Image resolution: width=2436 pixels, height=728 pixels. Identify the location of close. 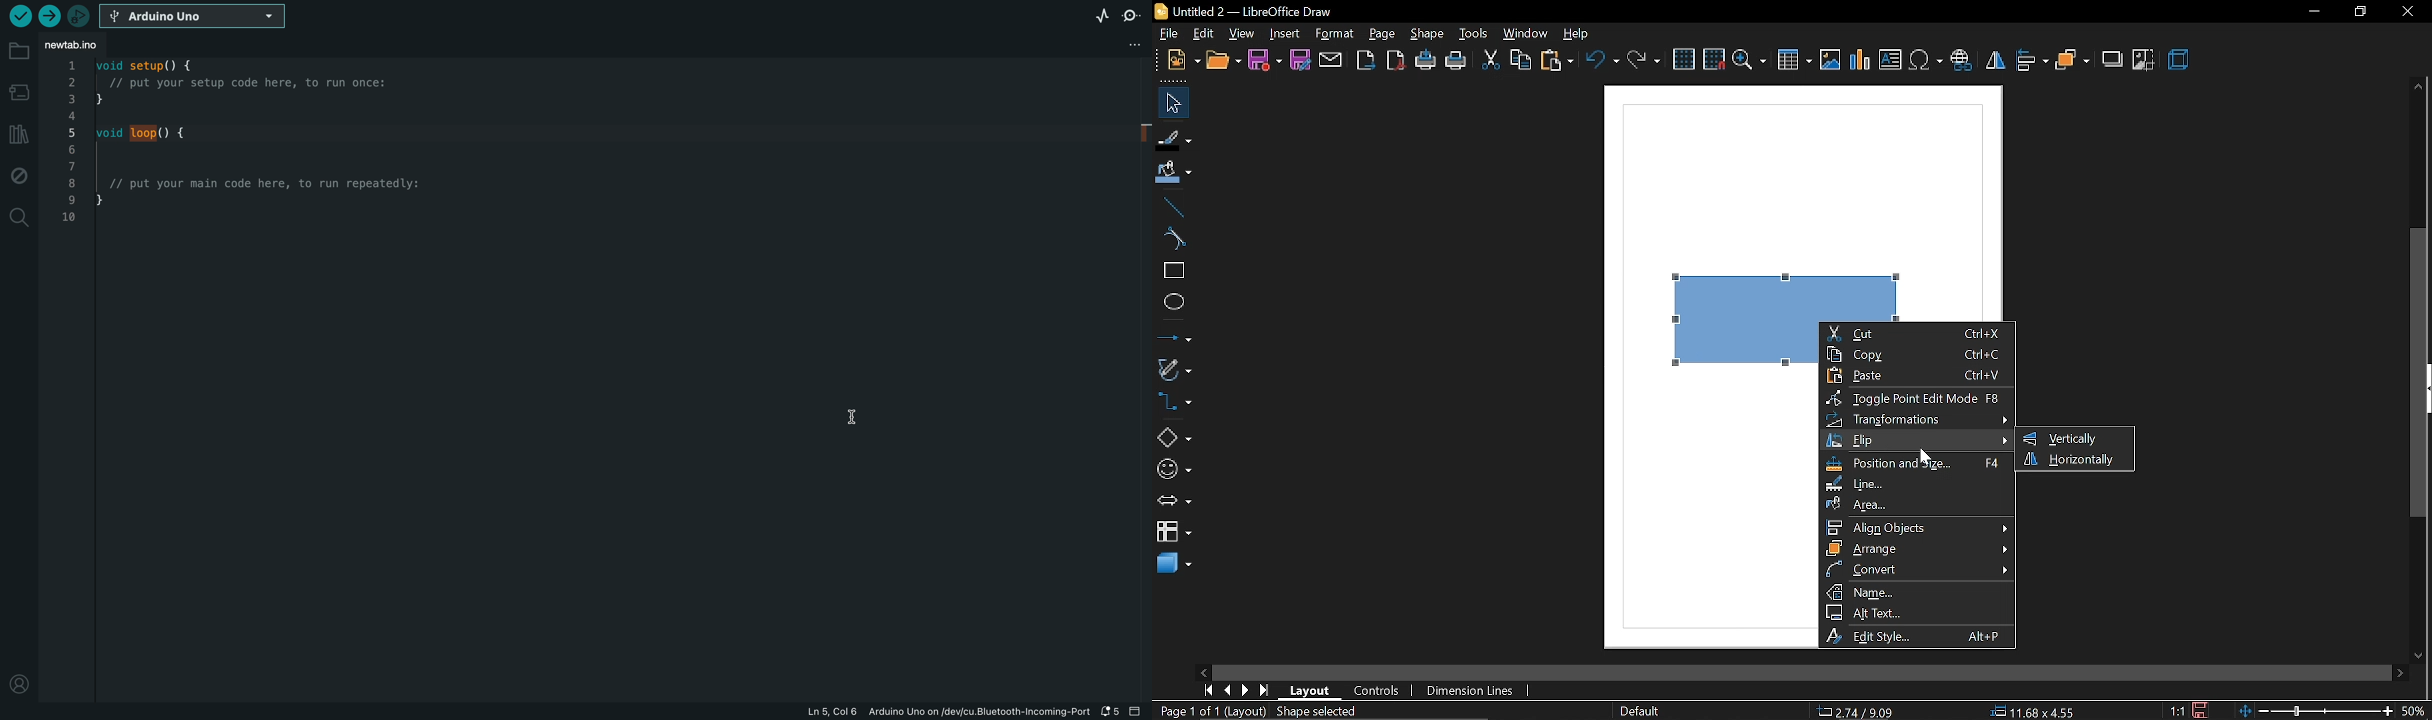
(2408, 12).